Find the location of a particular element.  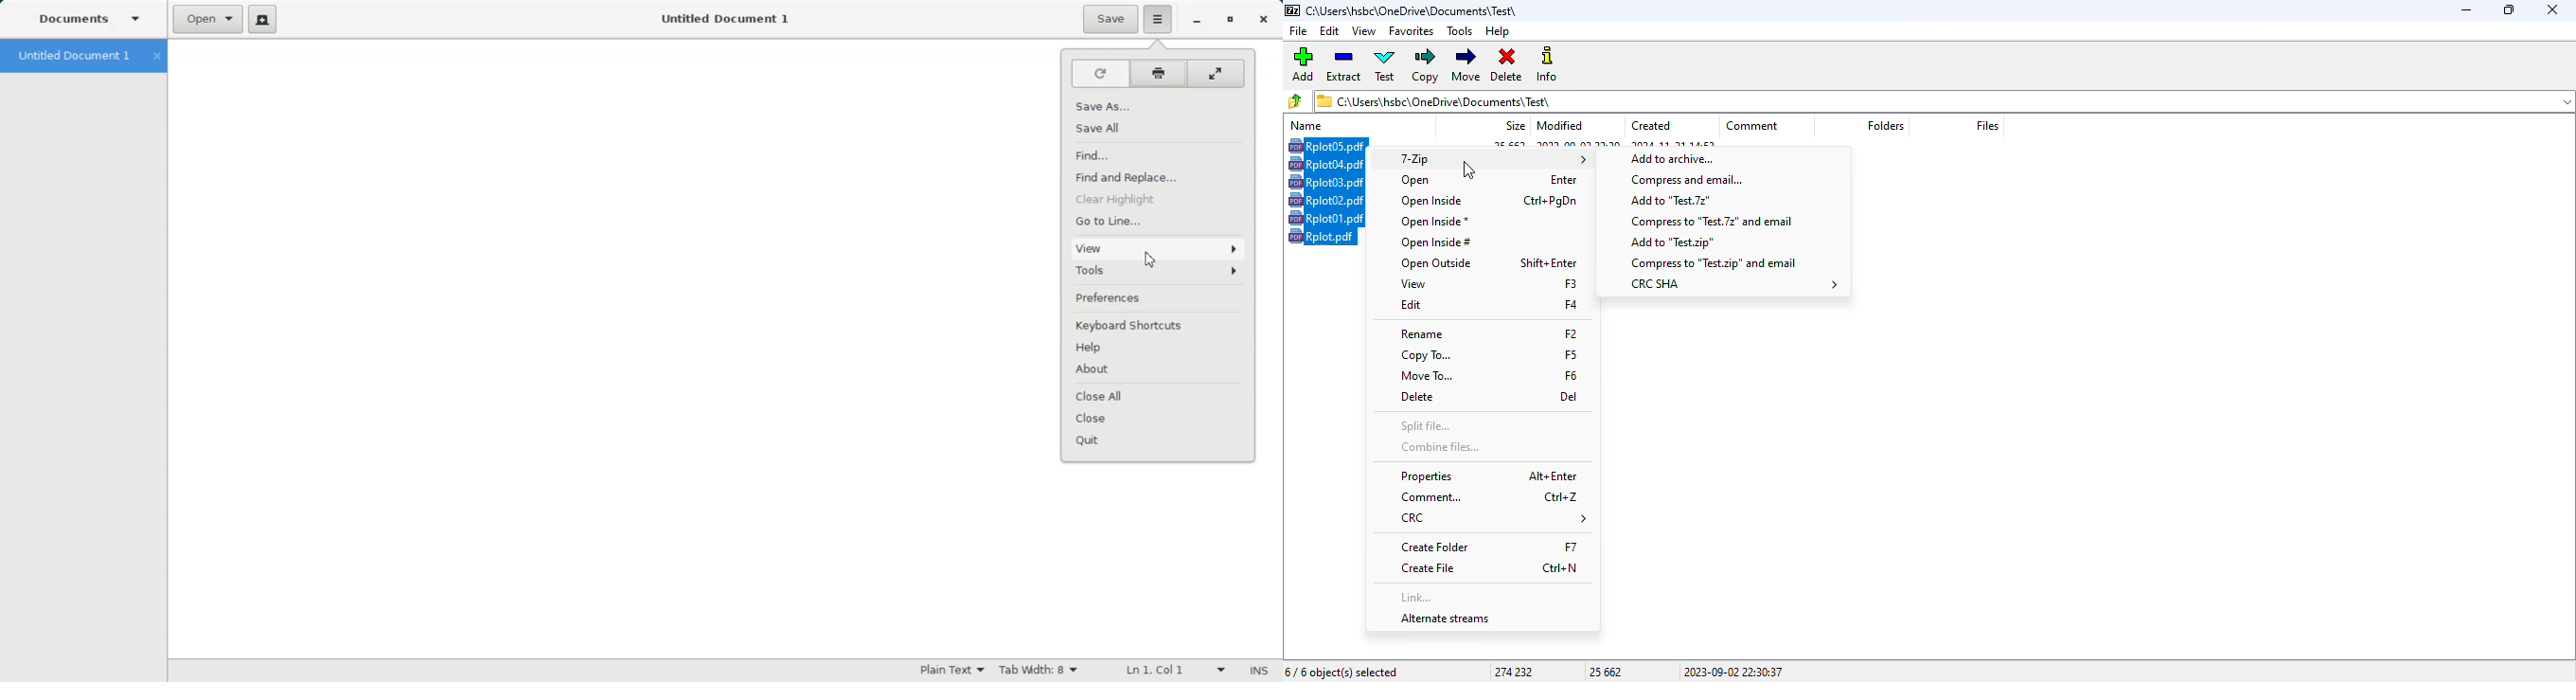

rplot is located at coordinates (1322, 236).